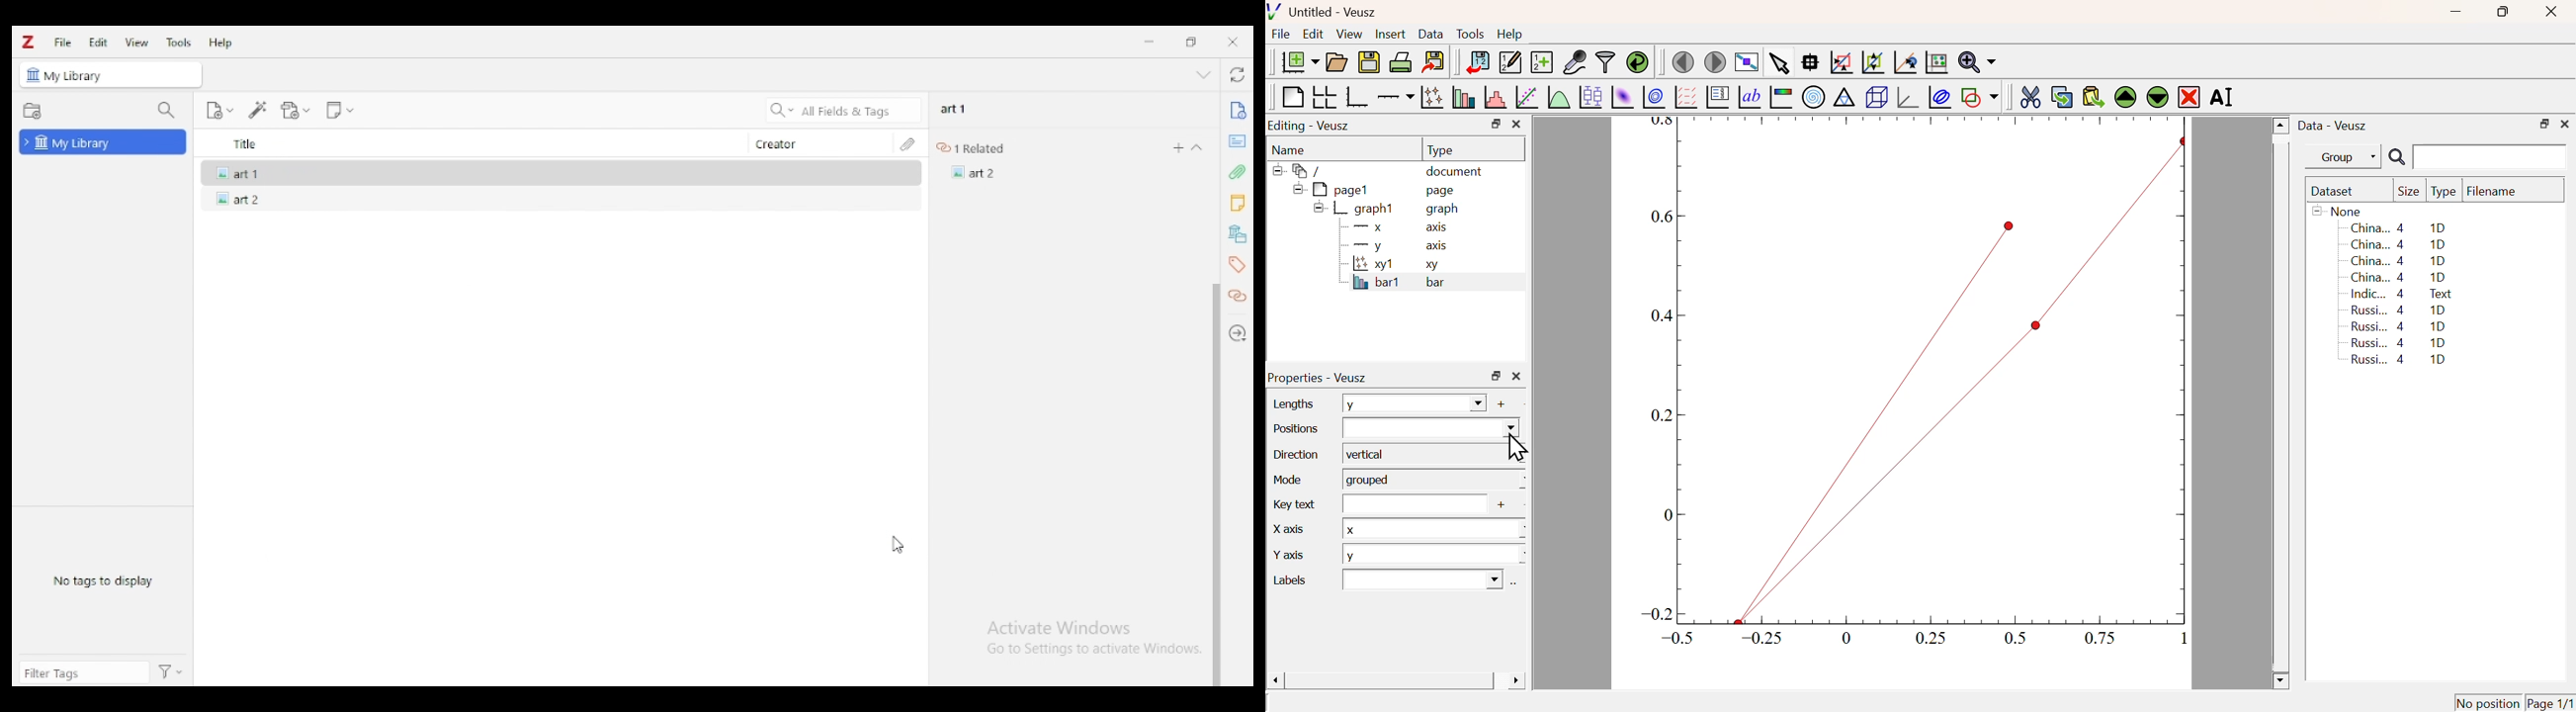  Describe the element at coordinates (1517, 124) in the screenshot. I see `Close` at that location.